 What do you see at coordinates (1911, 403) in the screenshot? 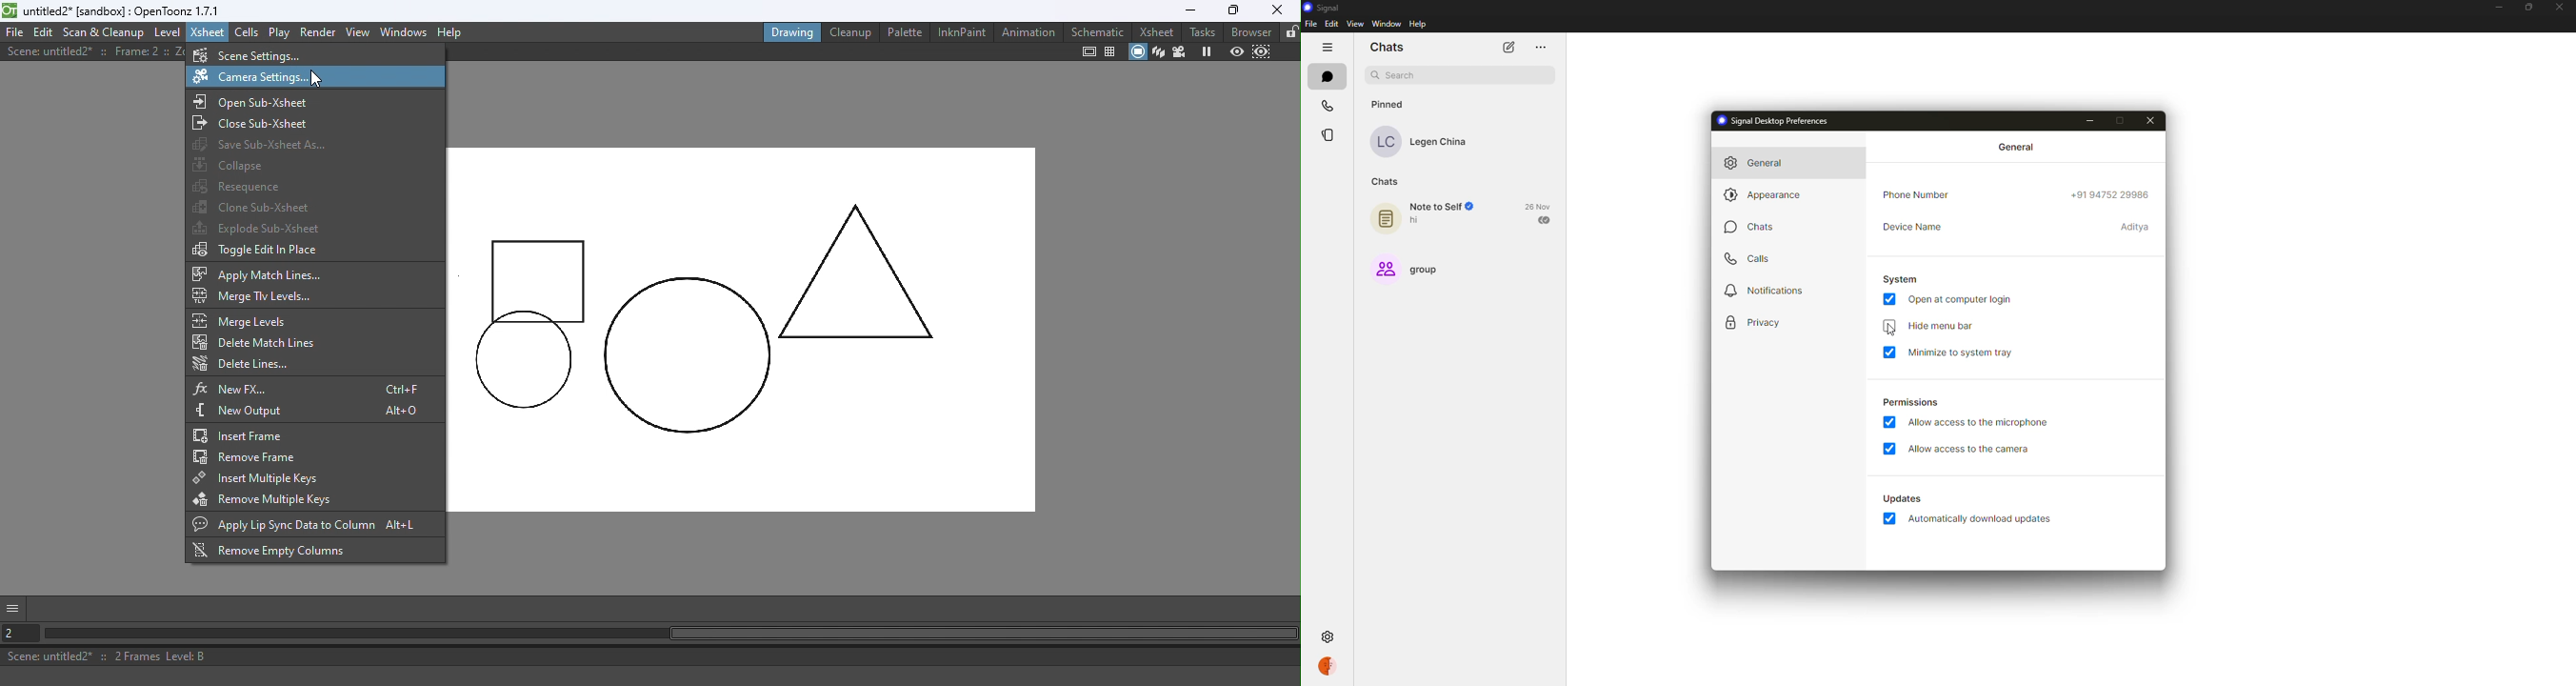
I see `permissions` at bounding box center [1911, 403].